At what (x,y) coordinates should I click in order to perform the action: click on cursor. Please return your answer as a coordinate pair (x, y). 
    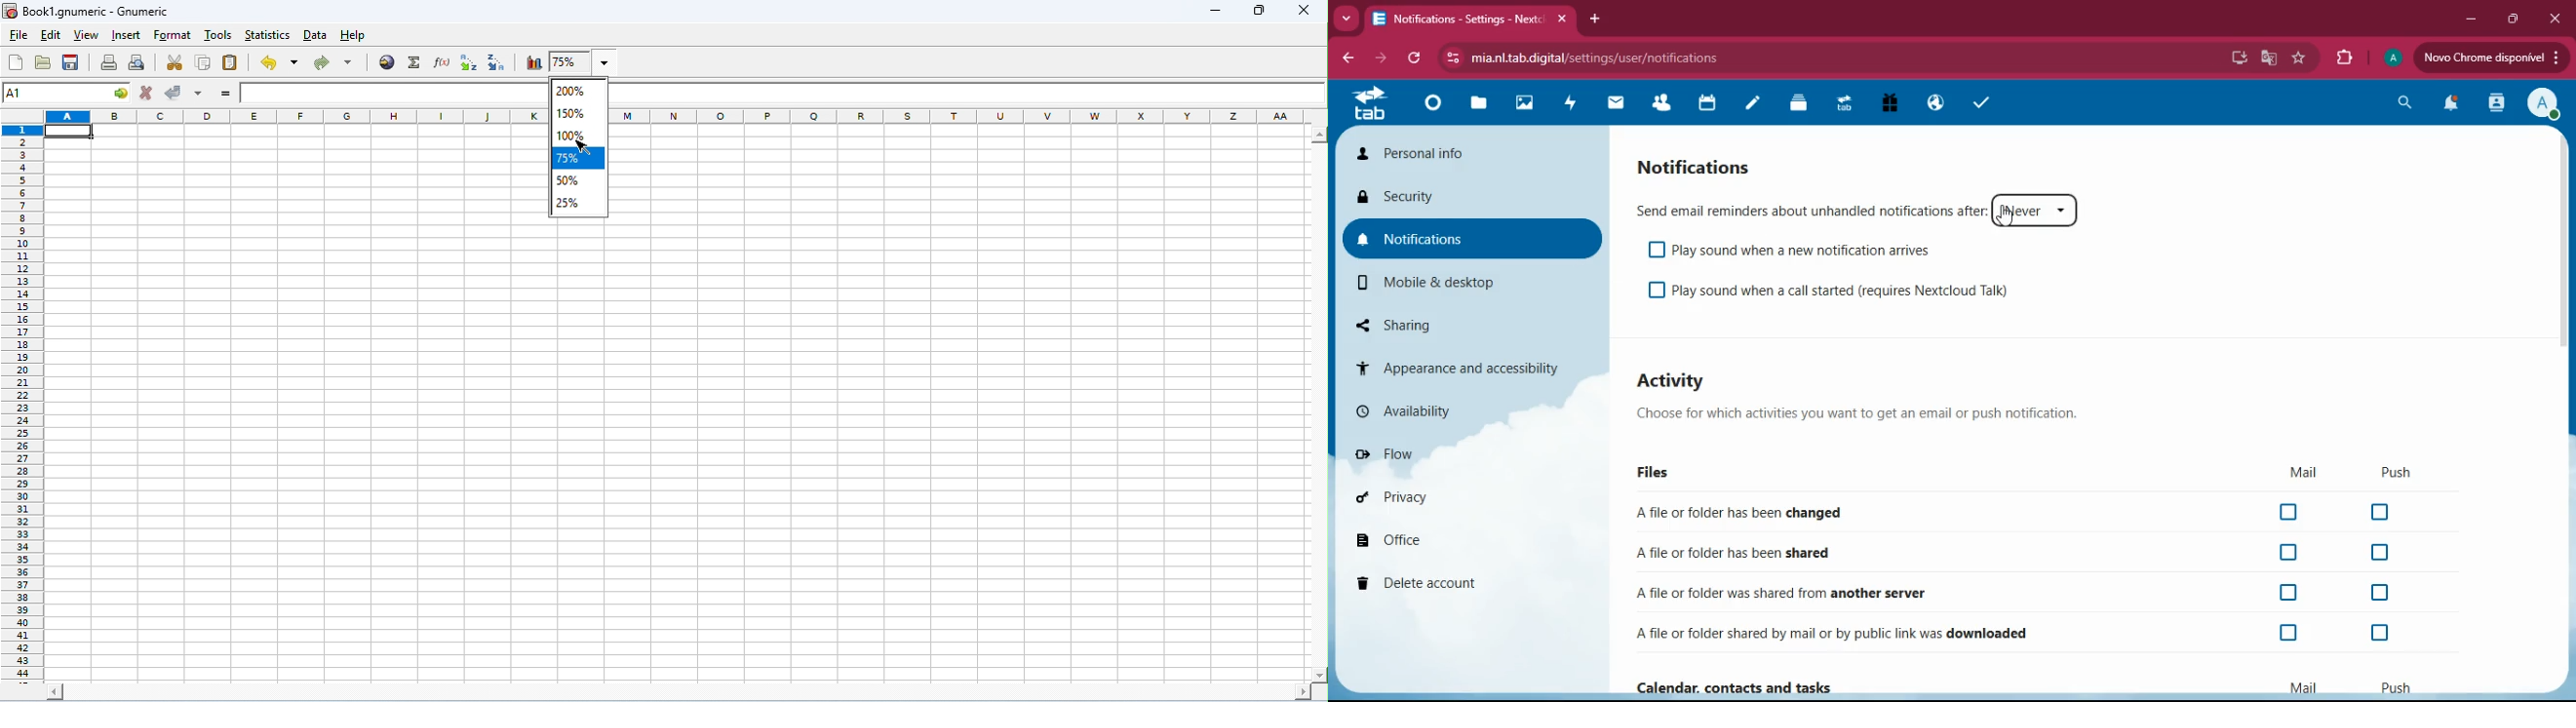
    Looking at the image, I should click on (2006, 216).